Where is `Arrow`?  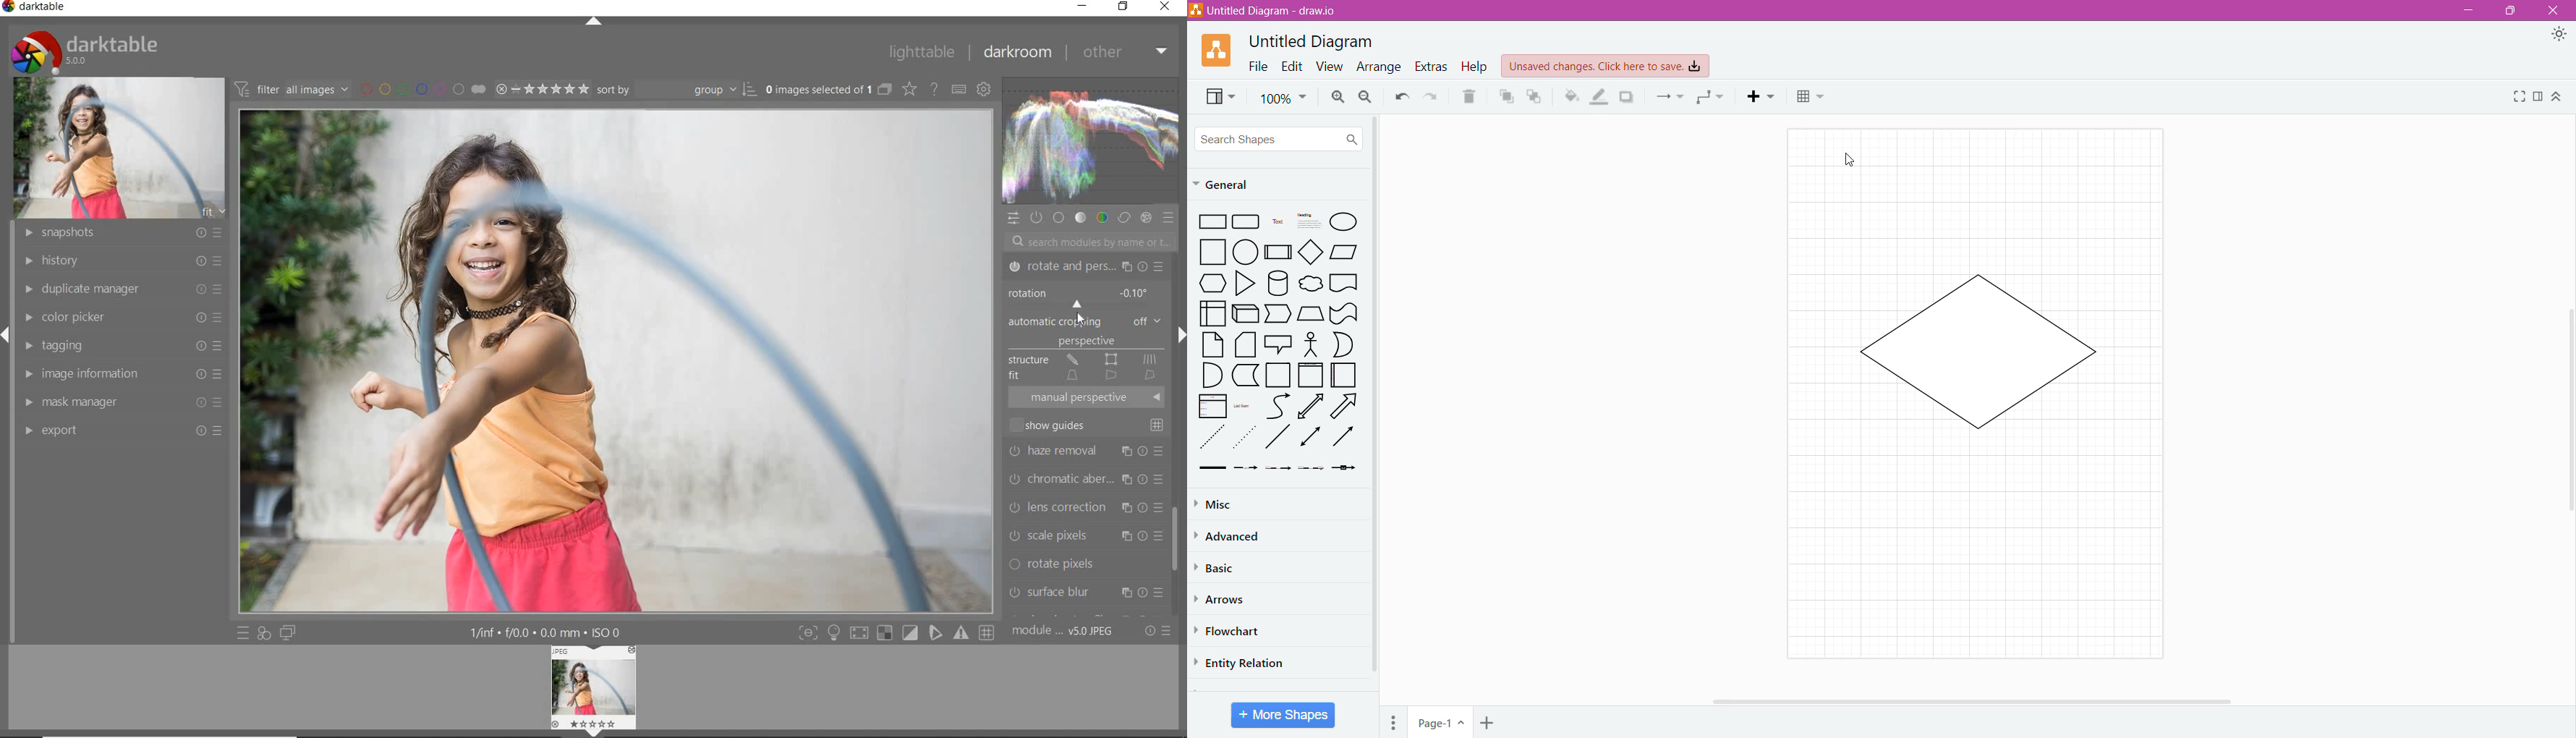 Arrow is located at coordinates (1347, 408).